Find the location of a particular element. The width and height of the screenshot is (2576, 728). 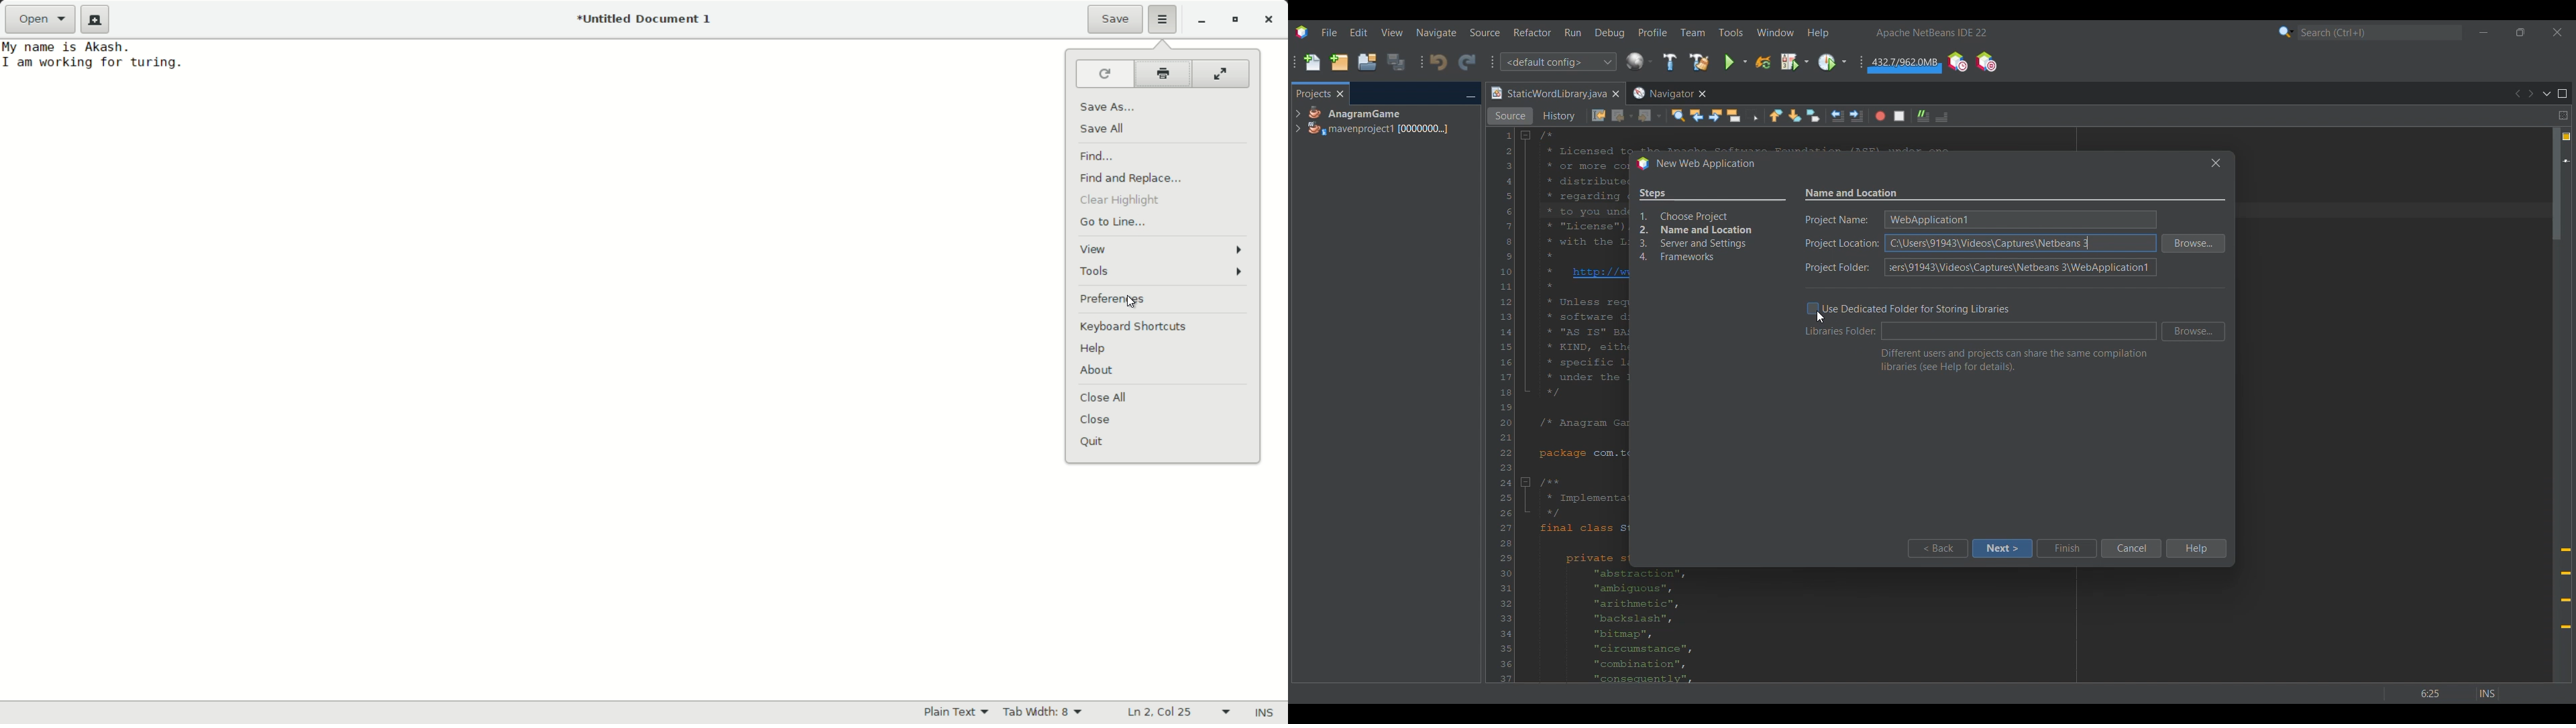

clear highlight is located at coordinates (1120, 200).